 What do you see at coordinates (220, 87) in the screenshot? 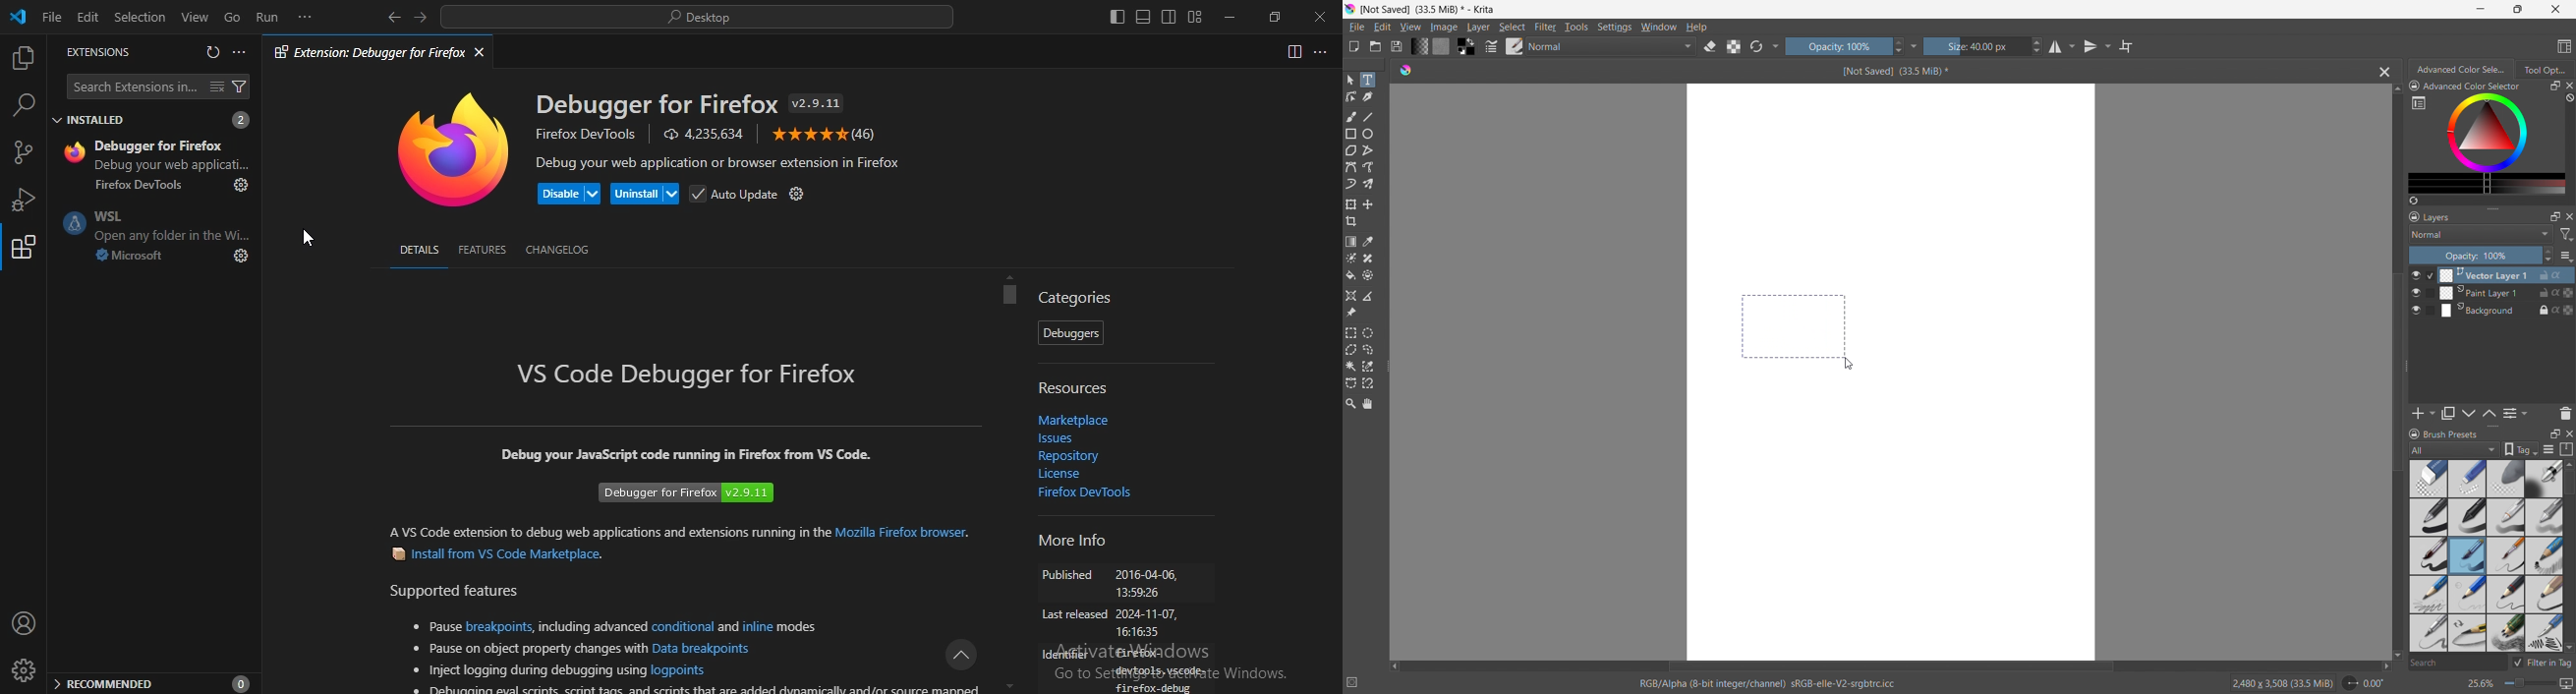
I see `clear extensions search resullts` at bounding box center [220, 87].